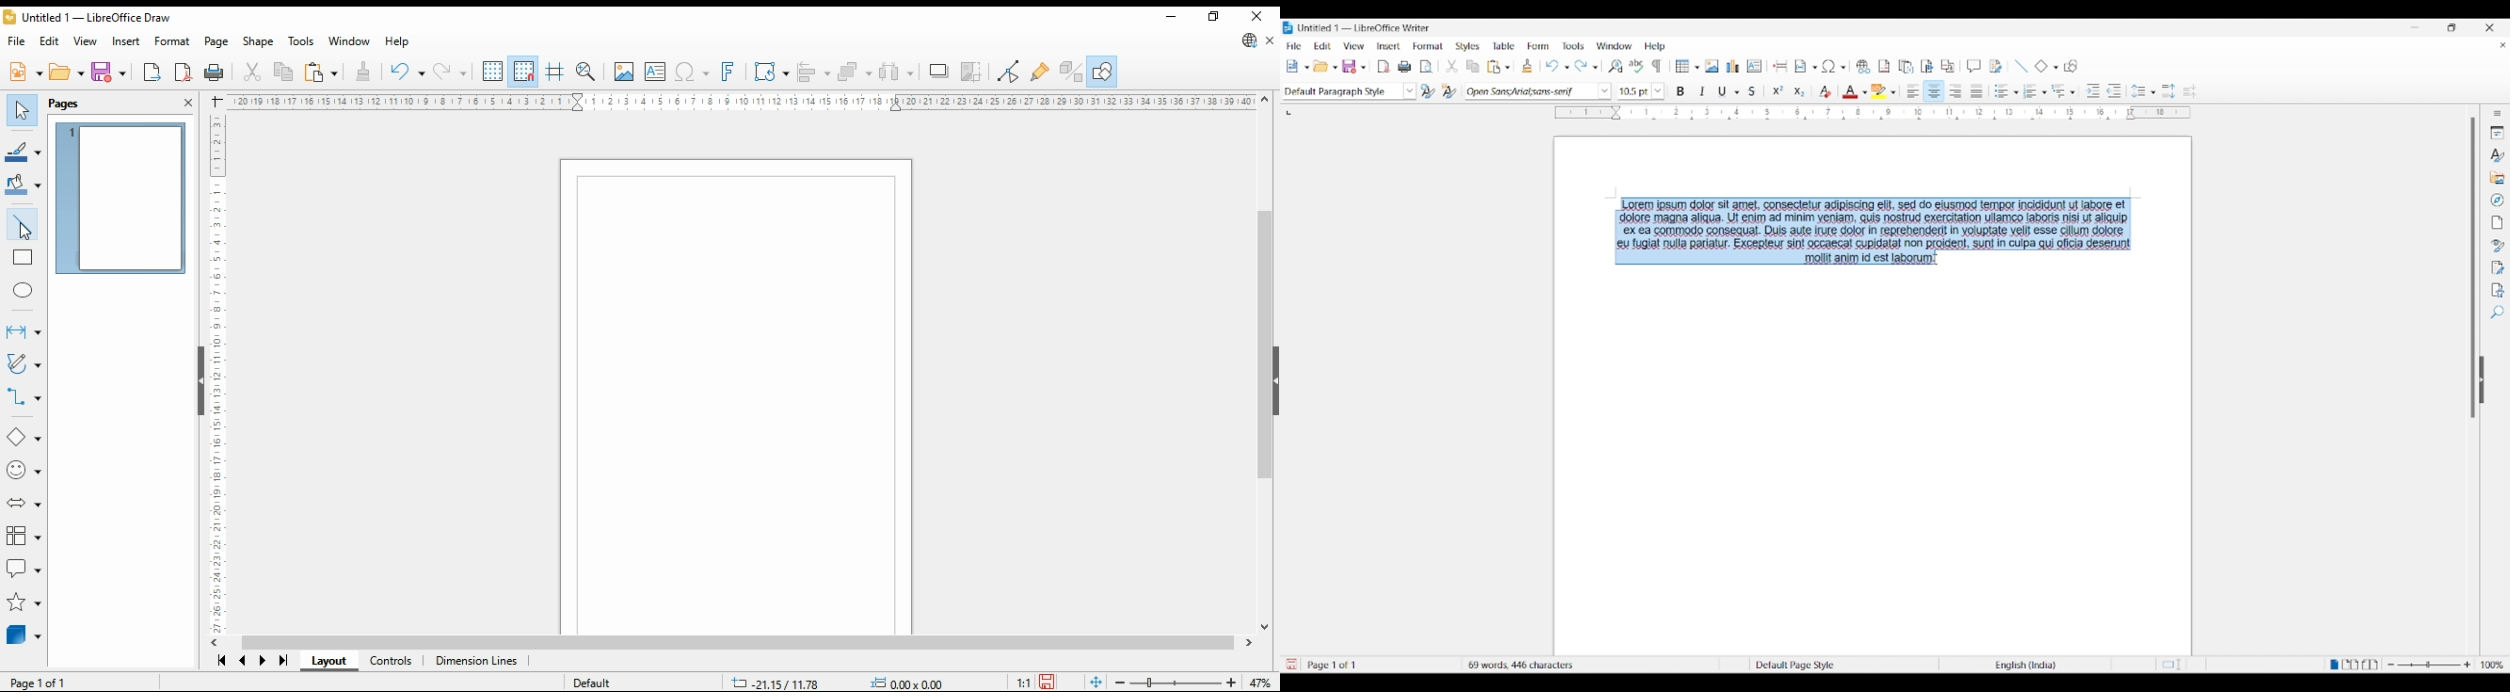 The width and height of the screenshot is (2520, 700). What do you see at coordinates (655, 73) in the screenshot?
I see `insert textbox` at bounding box center [655, 73].